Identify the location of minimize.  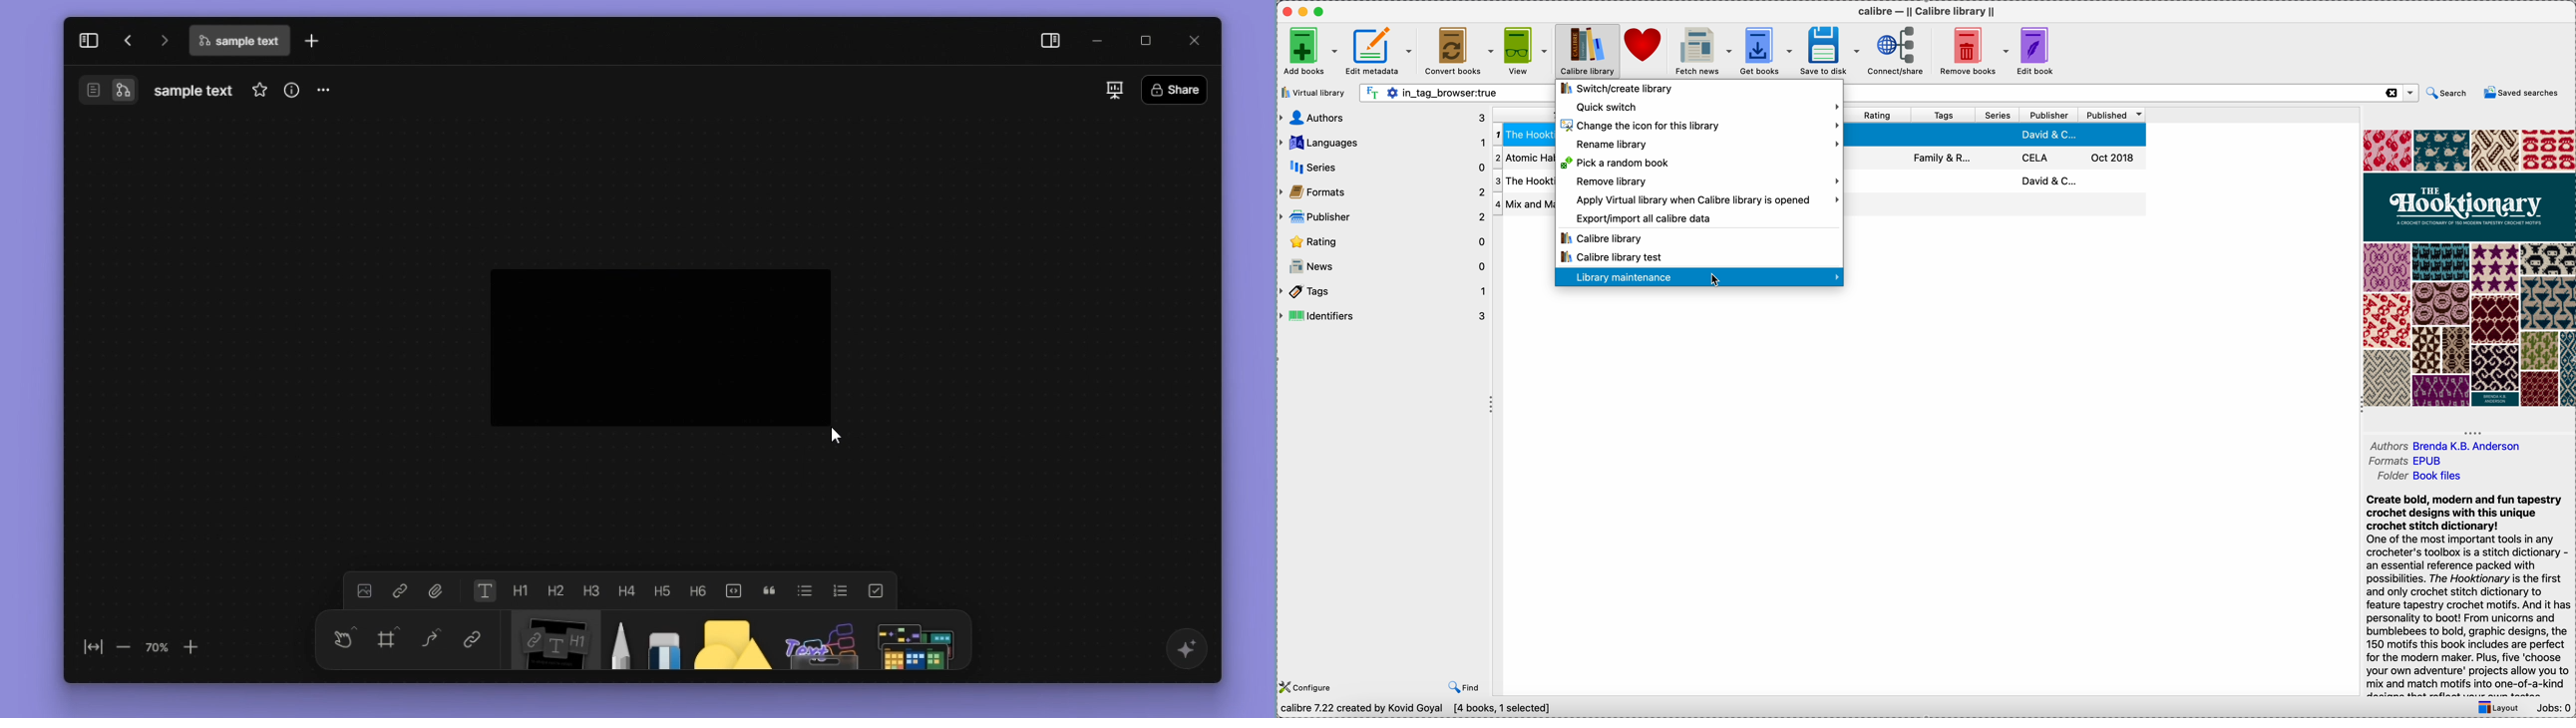
(1102, 40).